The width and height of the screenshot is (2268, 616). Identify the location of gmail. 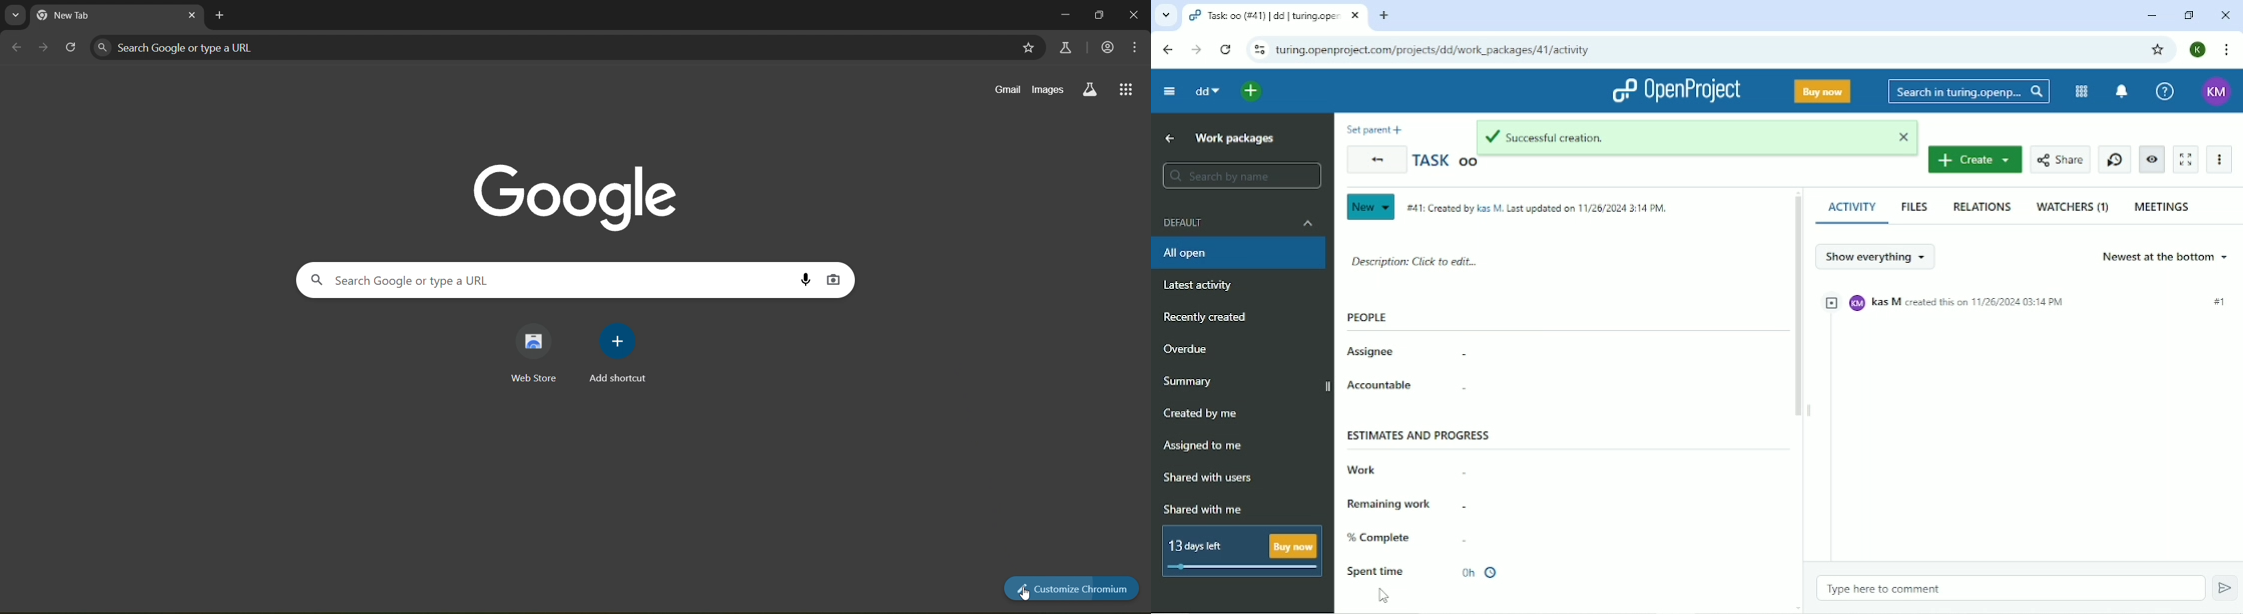
(1009, 89).